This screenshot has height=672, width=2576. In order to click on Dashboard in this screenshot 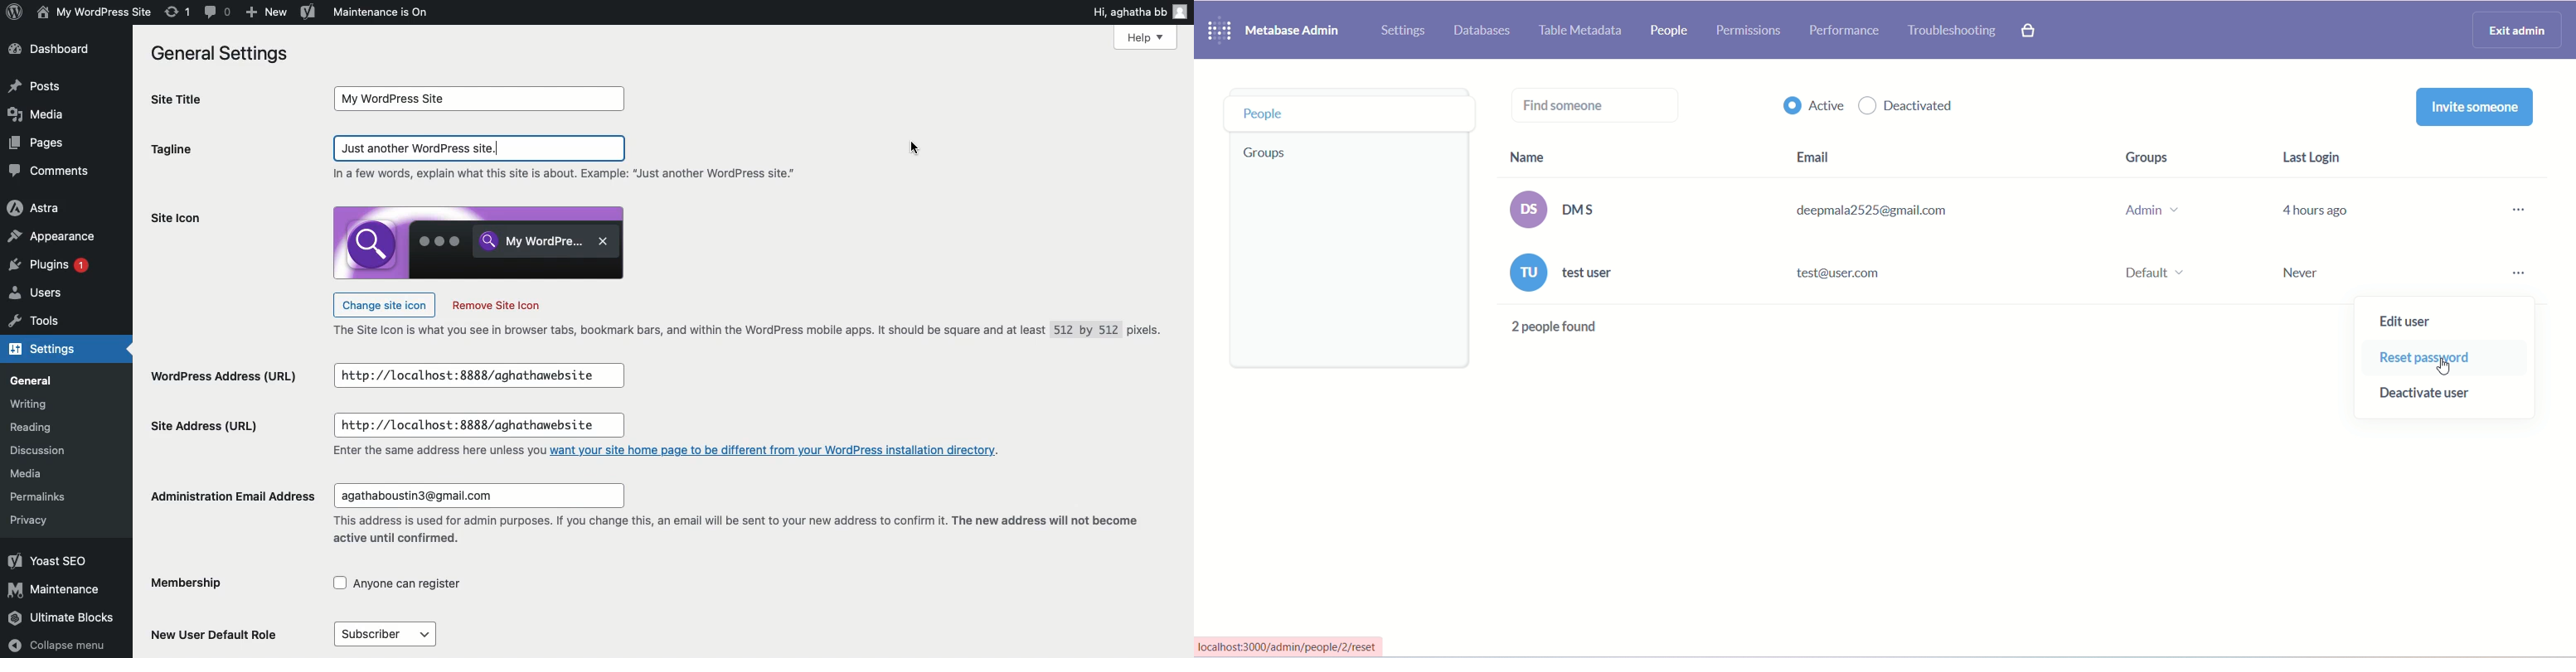, I will do `click(56, 51)`.